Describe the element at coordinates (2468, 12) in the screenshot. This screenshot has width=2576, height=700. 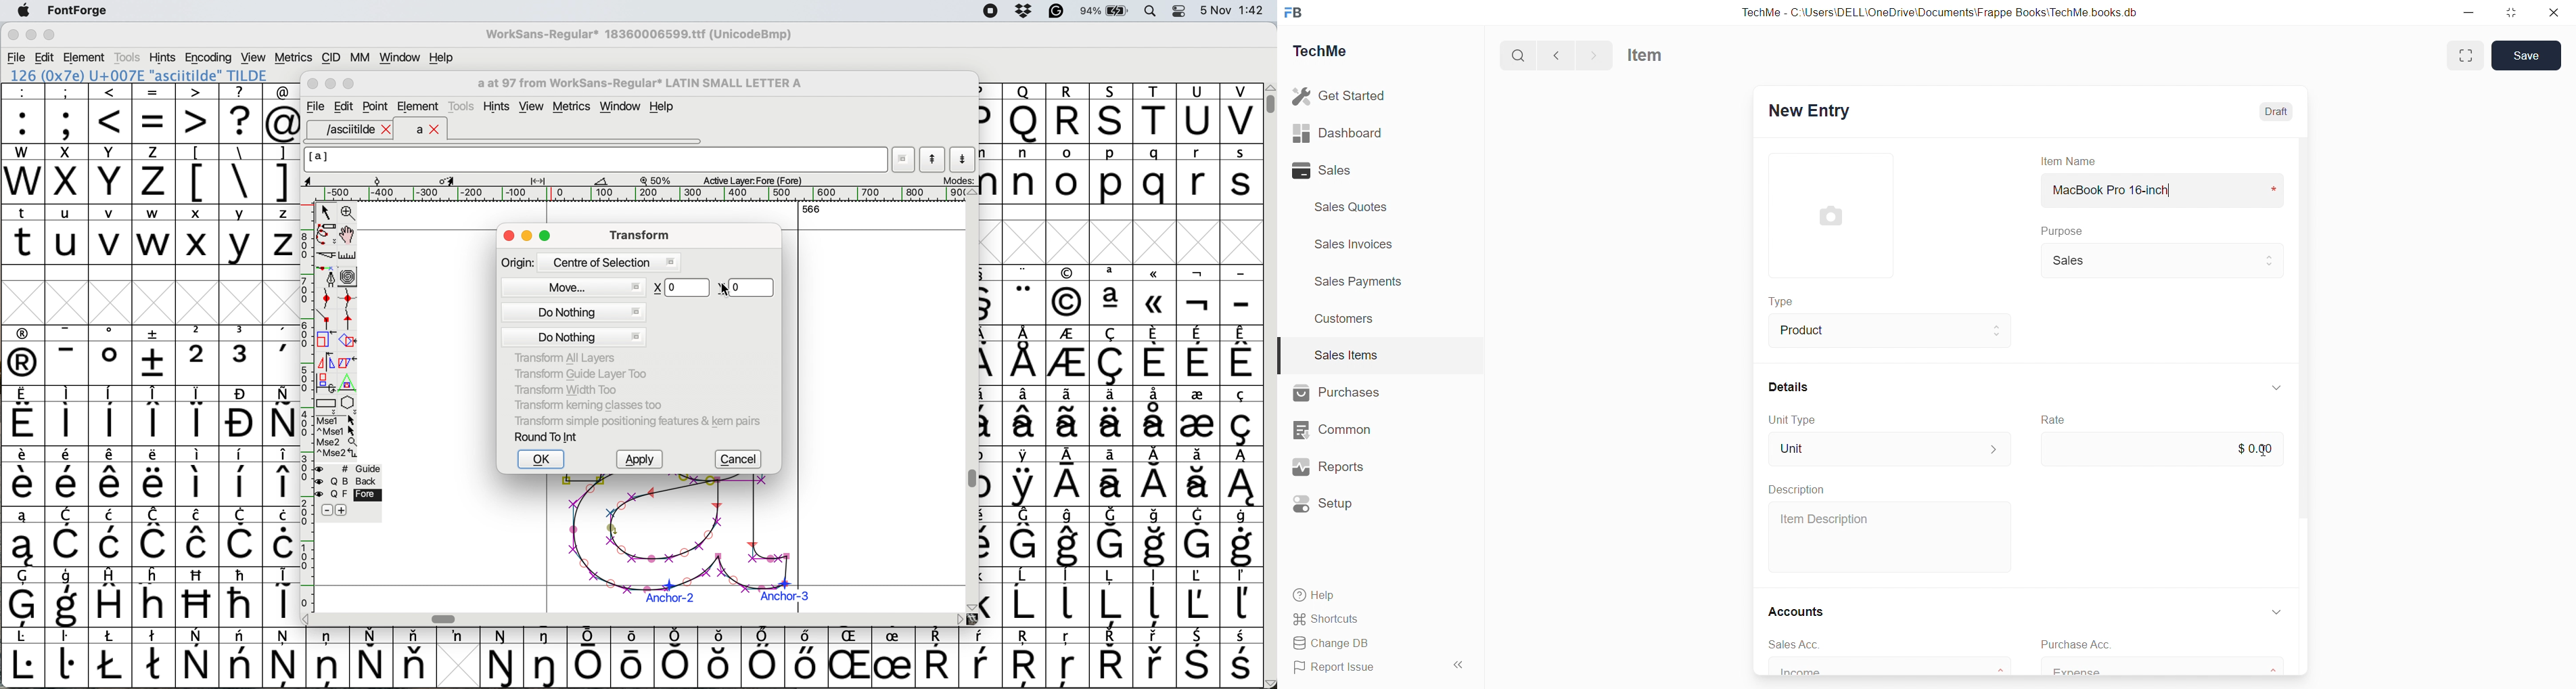
I see `minimize` at that location.